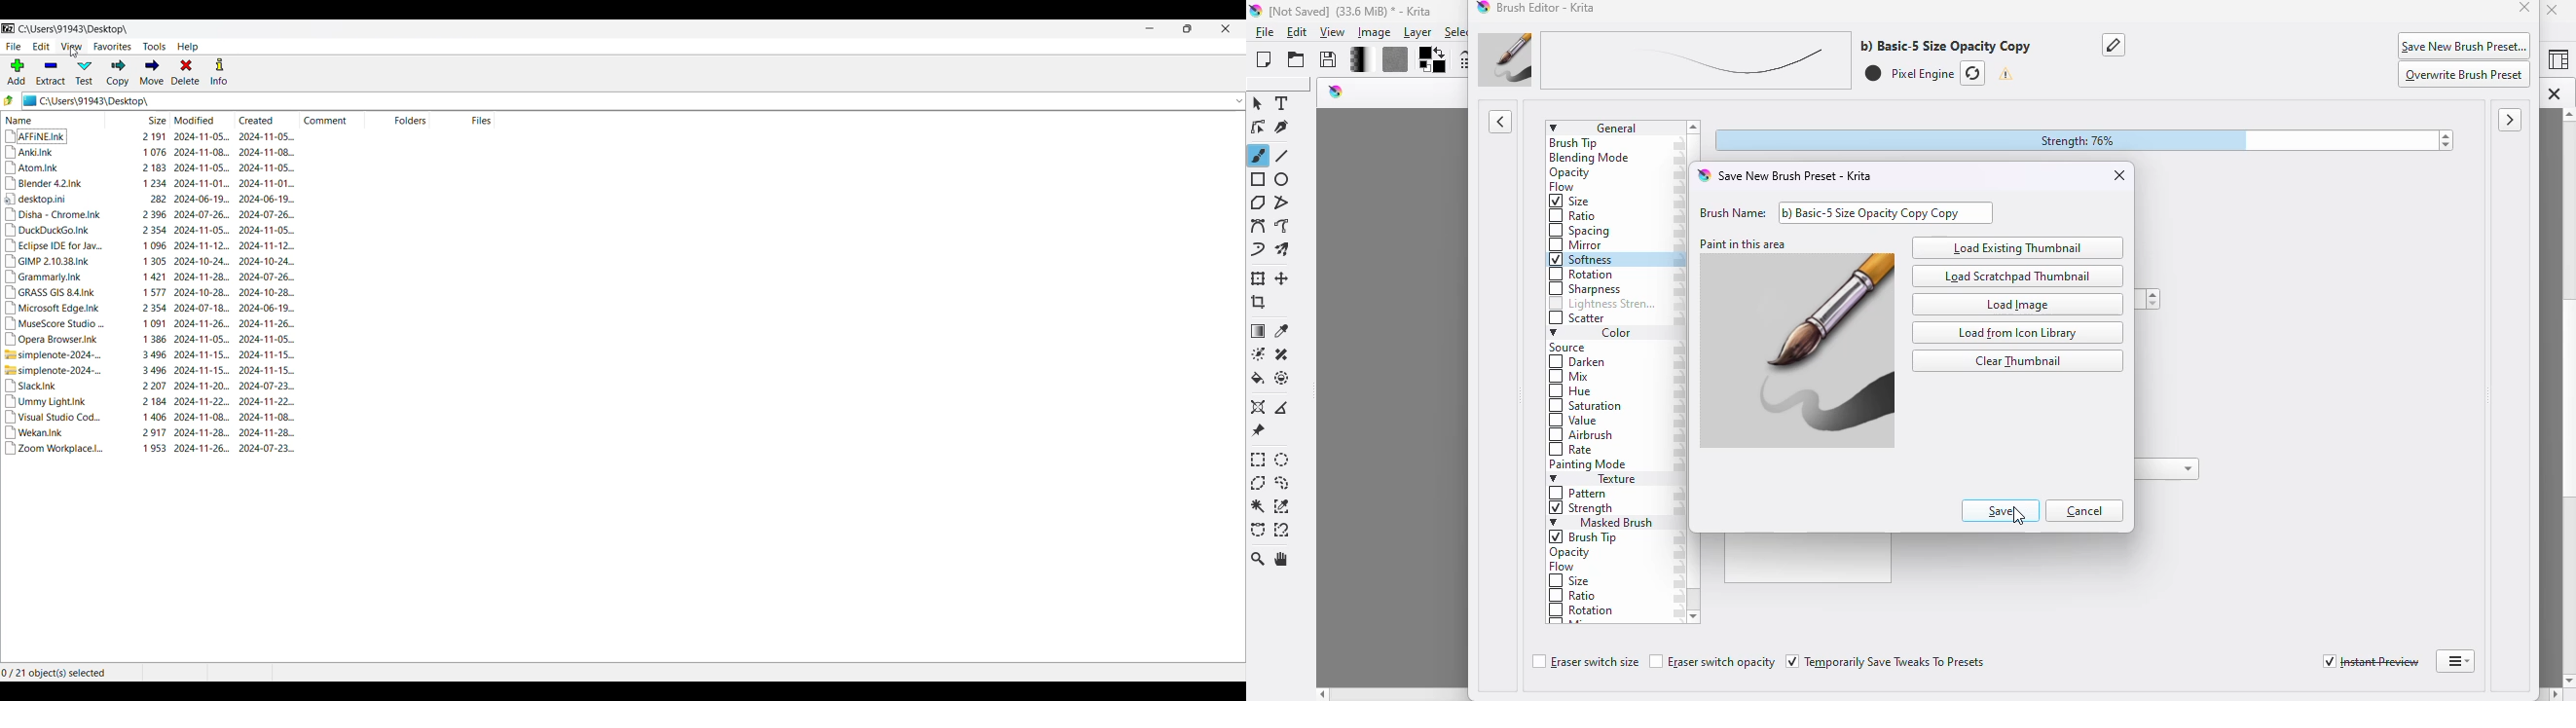 The width and height of the screenshot is (2576, 728). Describe the element at coordinates (1602, 305) in the screenshot. I see `lightness strength` at that location.